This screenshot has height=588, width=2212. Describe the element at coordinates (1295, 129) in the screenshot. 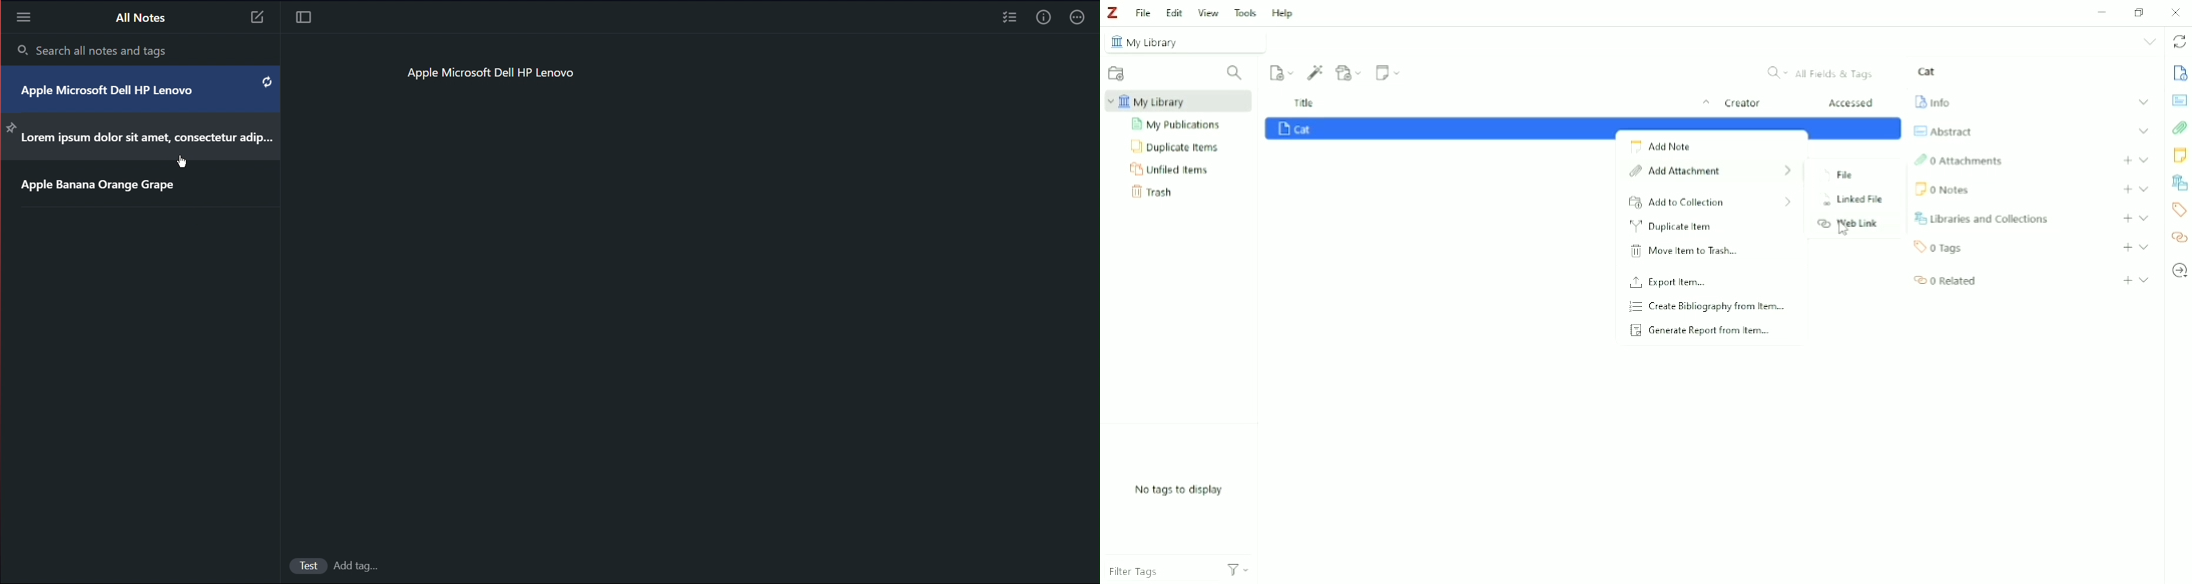

I see `Cat` at that location.